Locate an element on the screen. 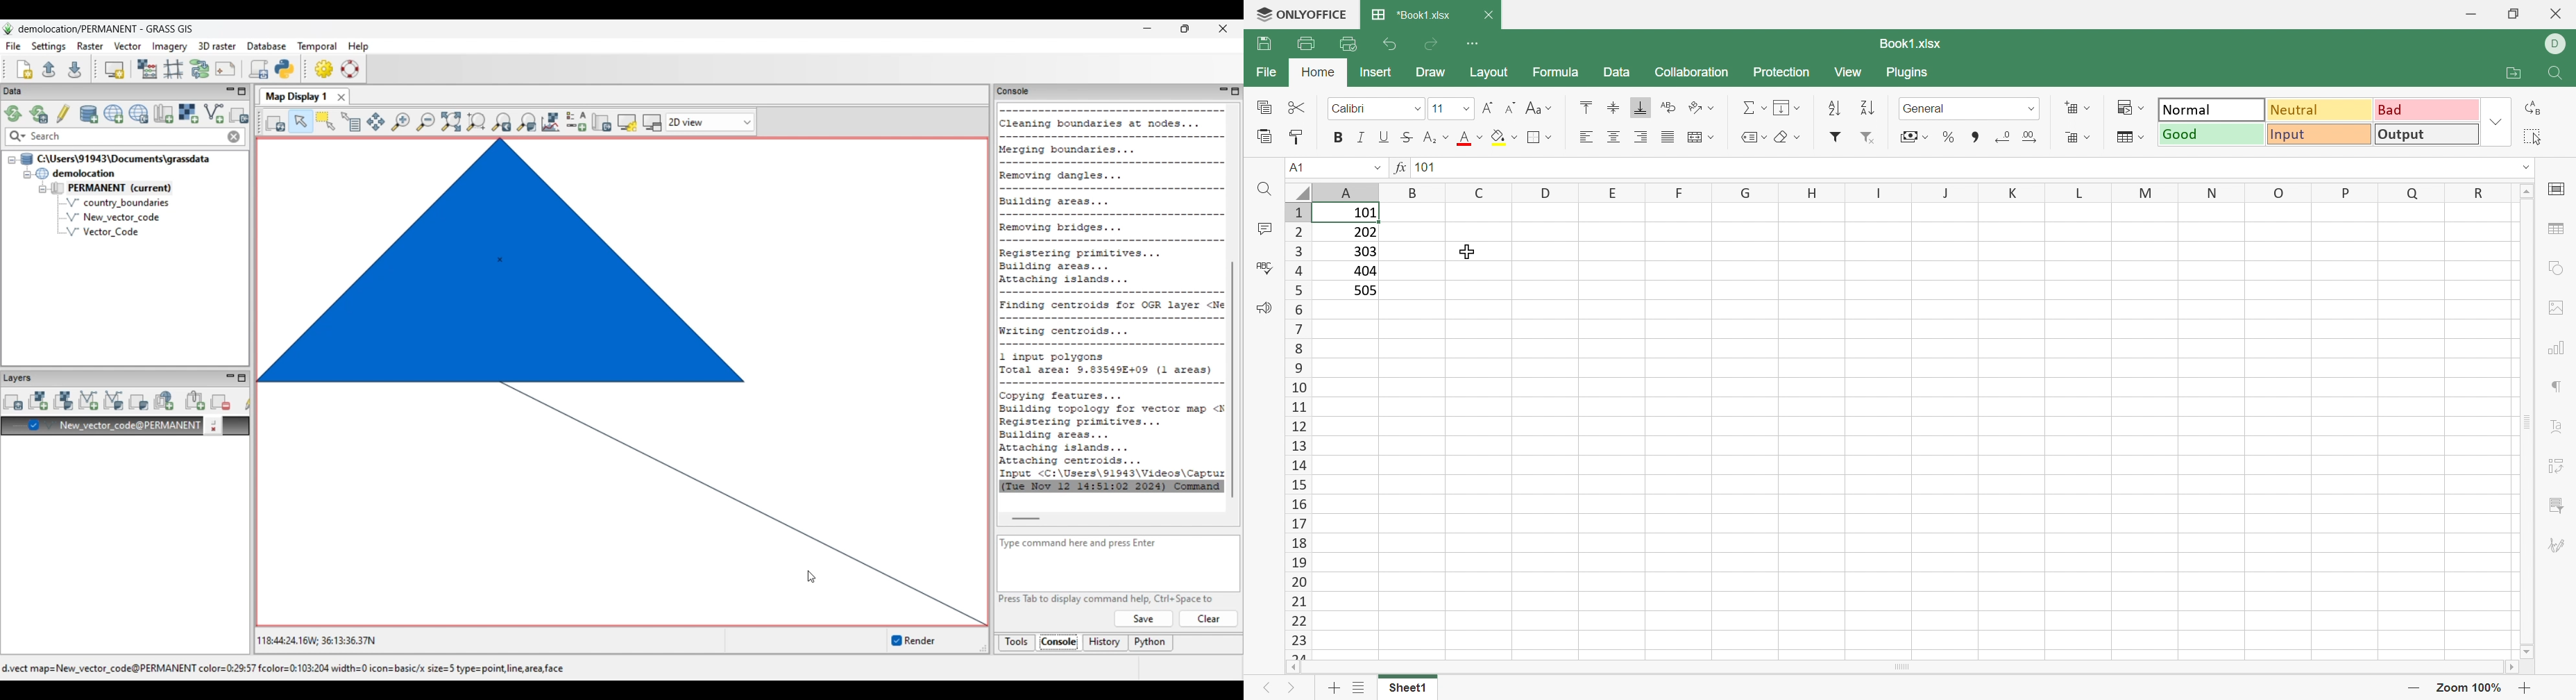 The image size is (2576, 700). Home is located at coordinates (1321, 74).